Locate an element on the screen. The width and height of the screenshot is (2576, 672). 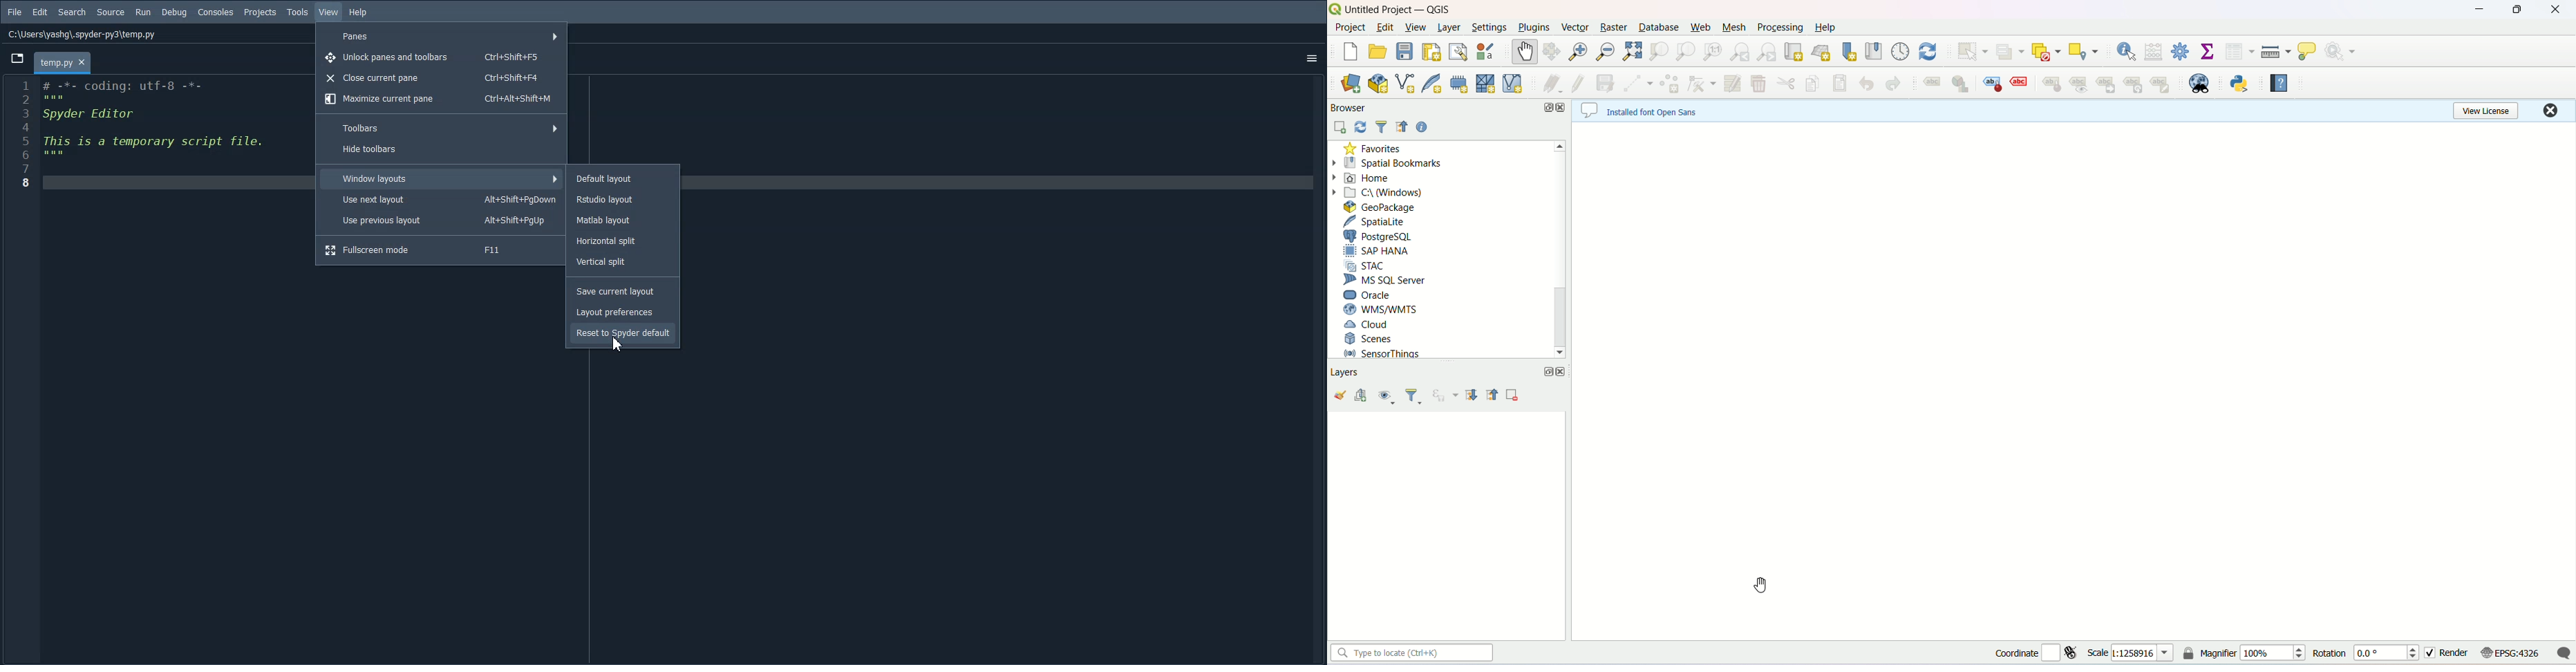
Help is located at coordinates (359, 13).